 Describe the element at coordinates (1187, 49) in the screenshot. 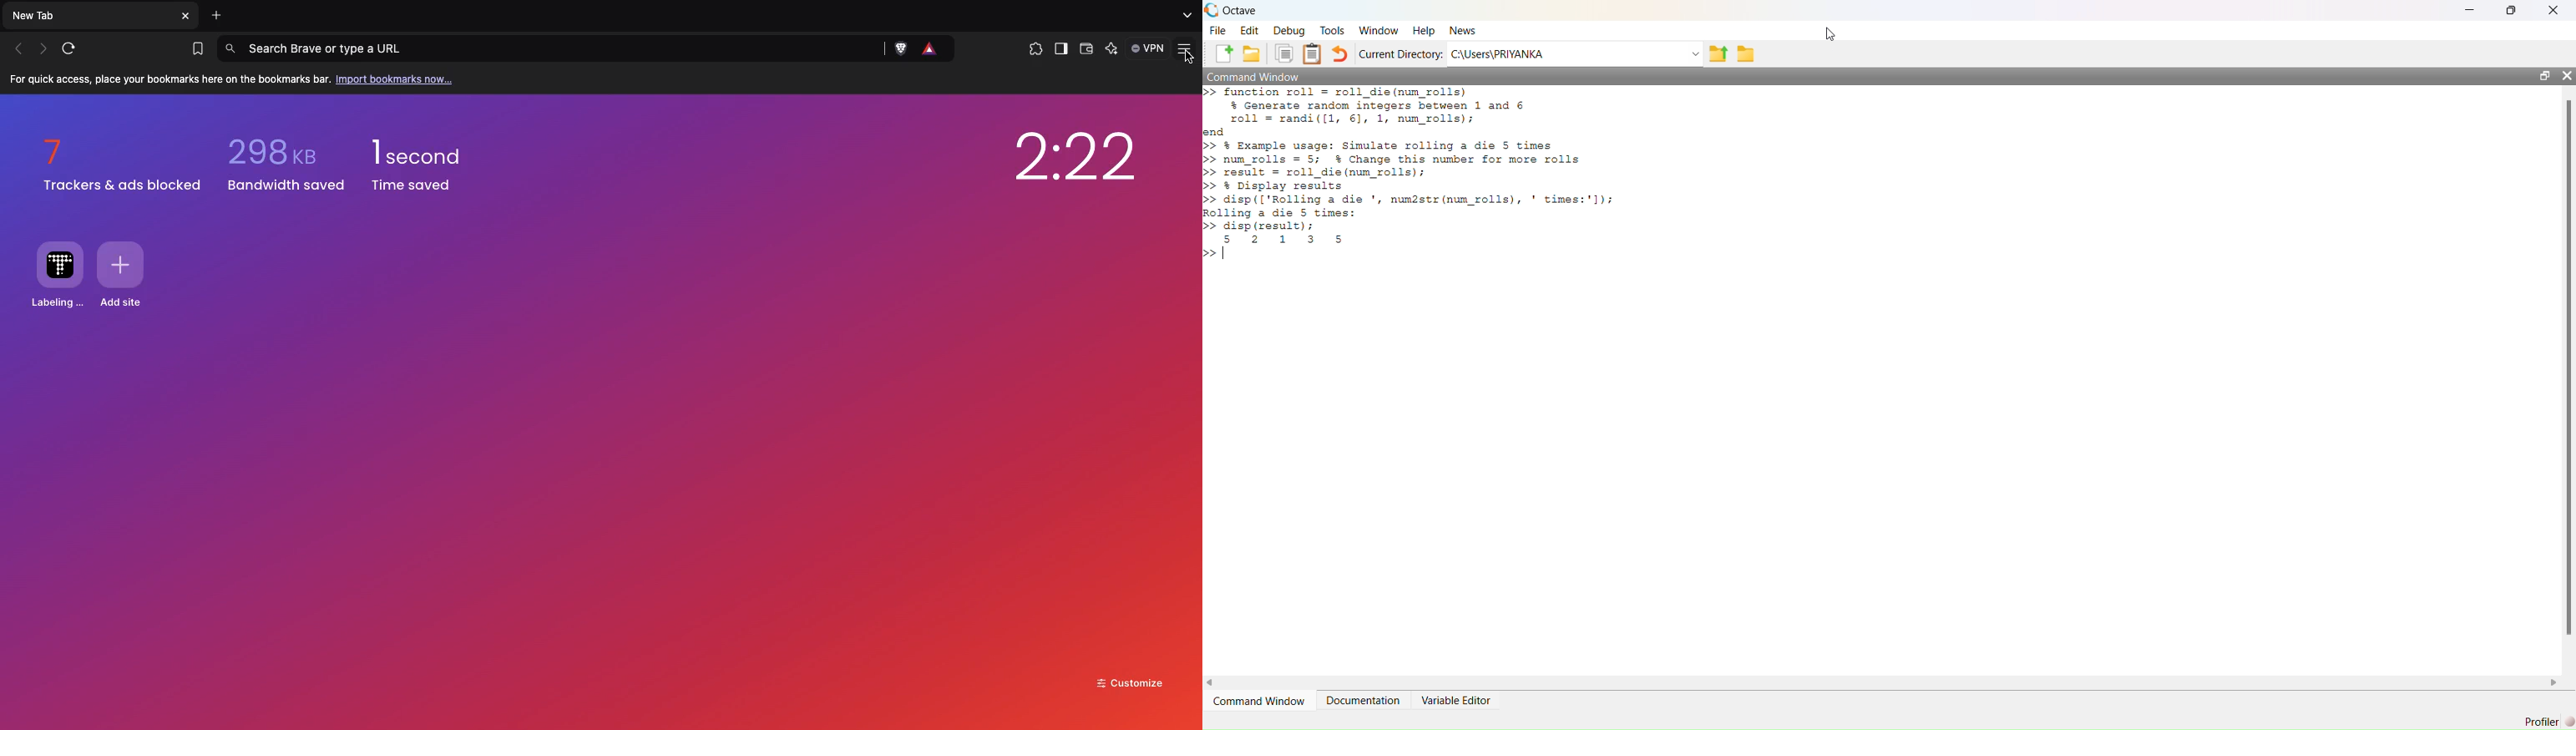

I see `Customize and control brave` at that location.